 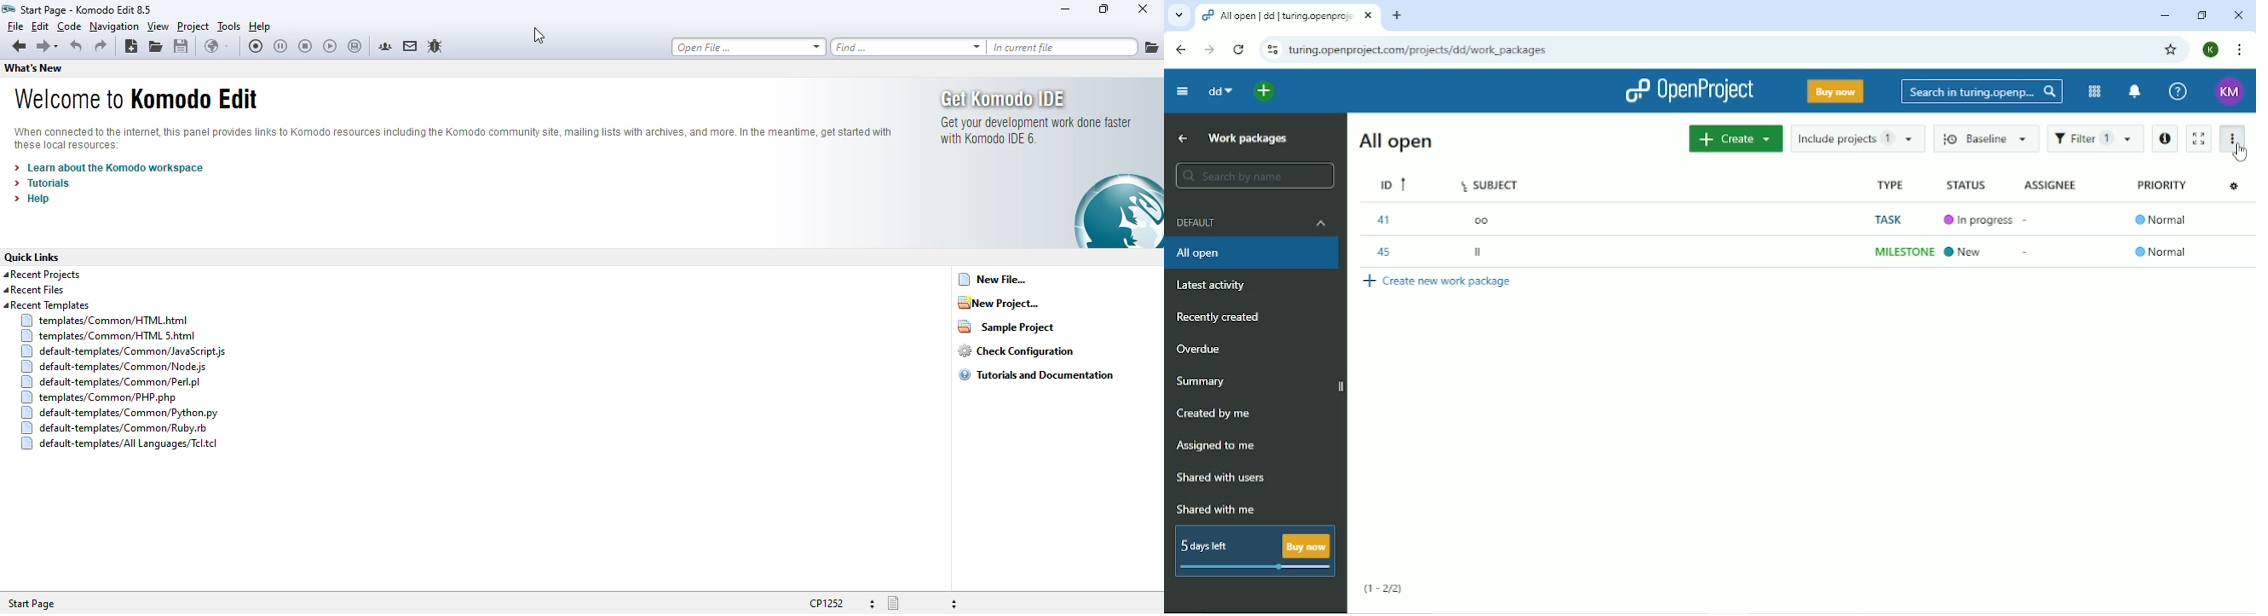 I want to click on Subject, so click(x=1491, y=183).